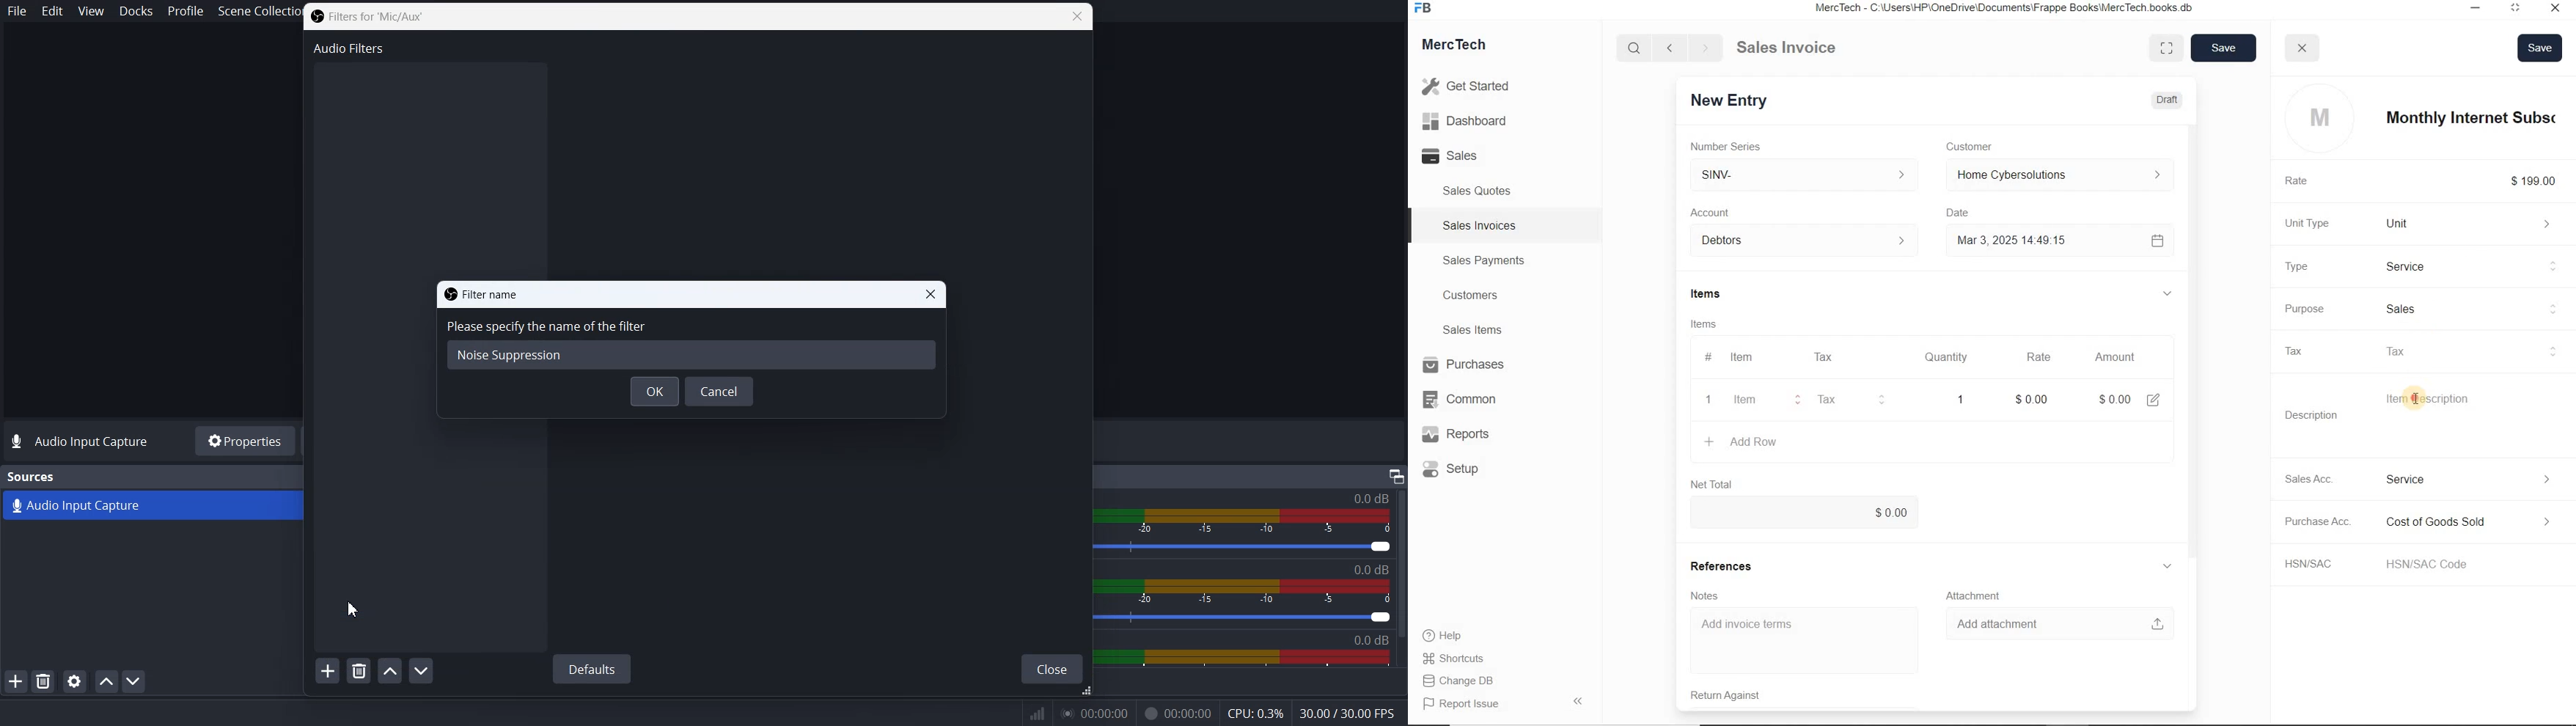 The height and width of the screenshot is (728, 2576). Describe the element at coordinates (1038, 714) in the screenshot. I see `Inf` at that location.